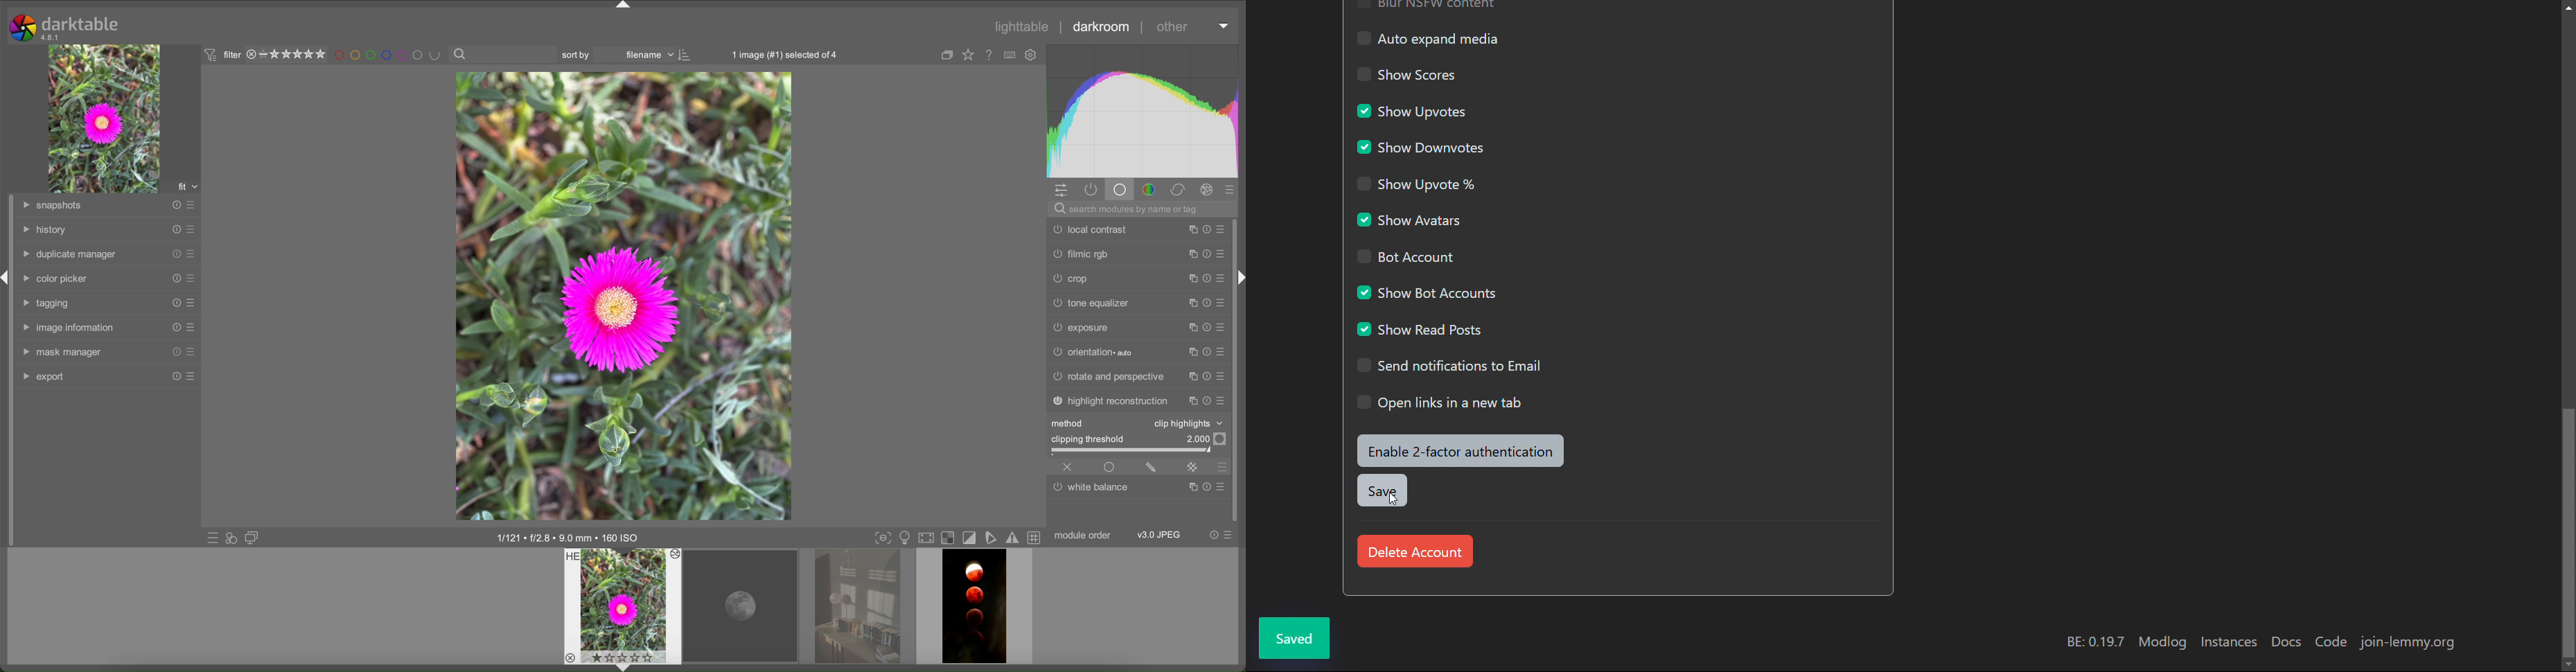 The image size is (2576, 672). Describe the element at coordinates (190, 327) in the screenshot. I see `presets` at that location.